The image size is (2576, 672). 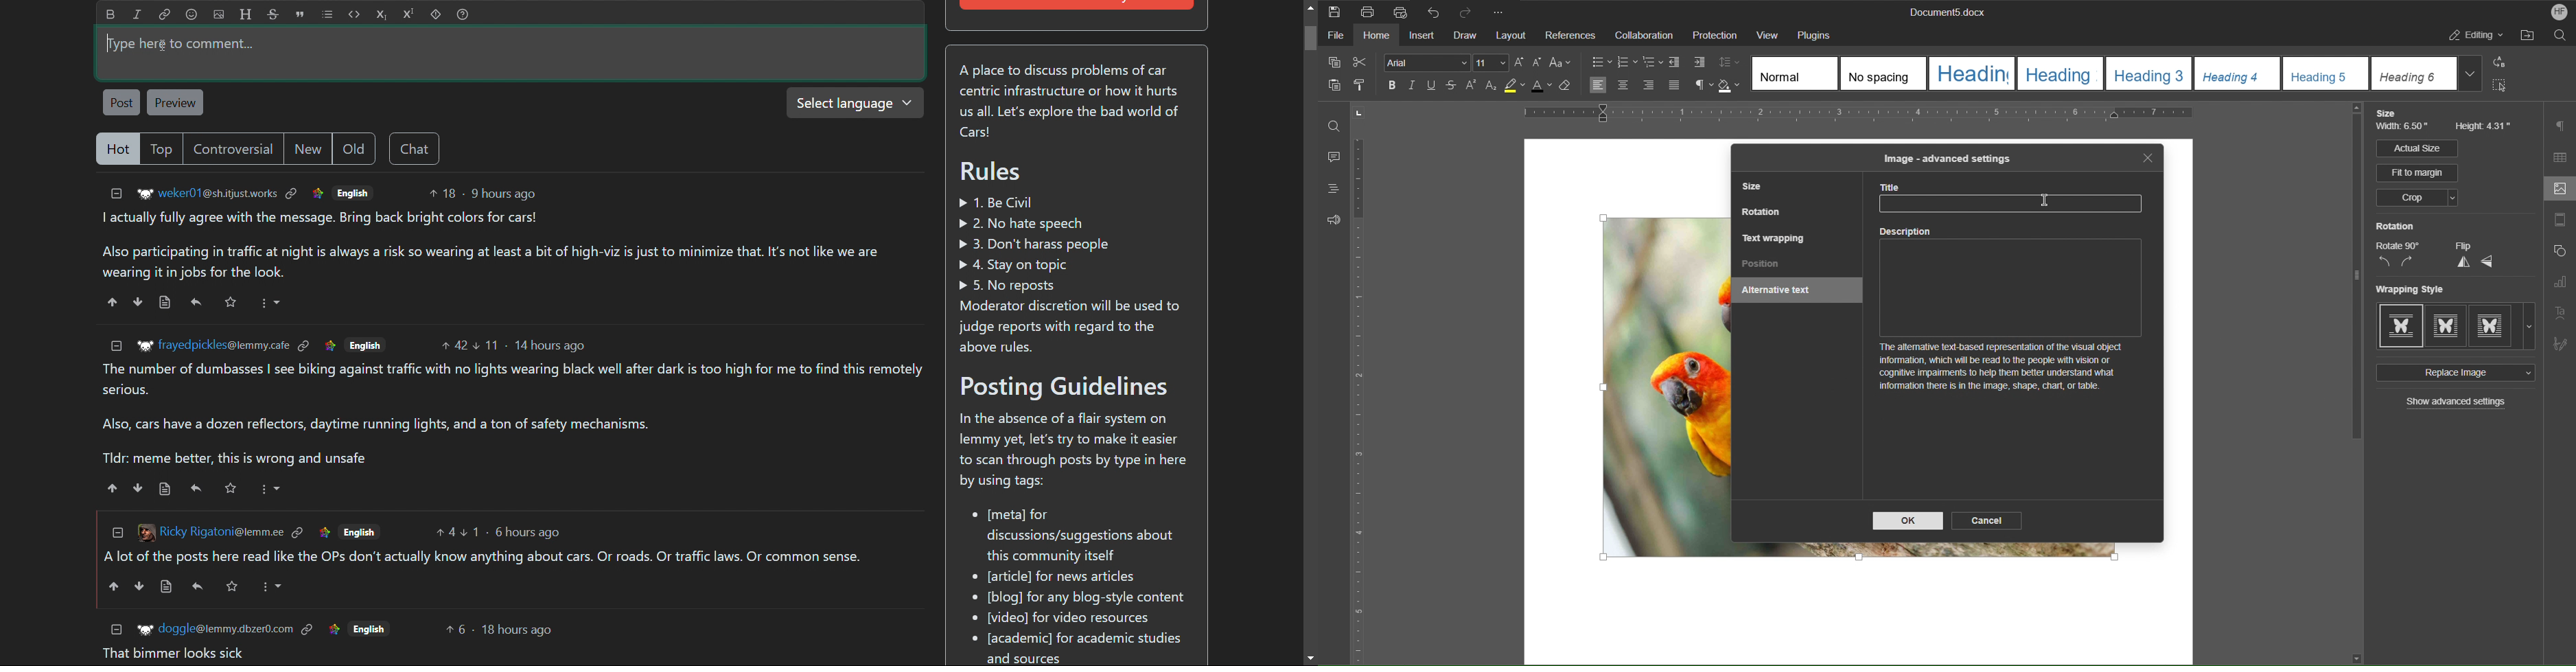 What do you see at coordinates (139, 487) in the screenshot?
I see `downvote` at bounding box center [139, 487].